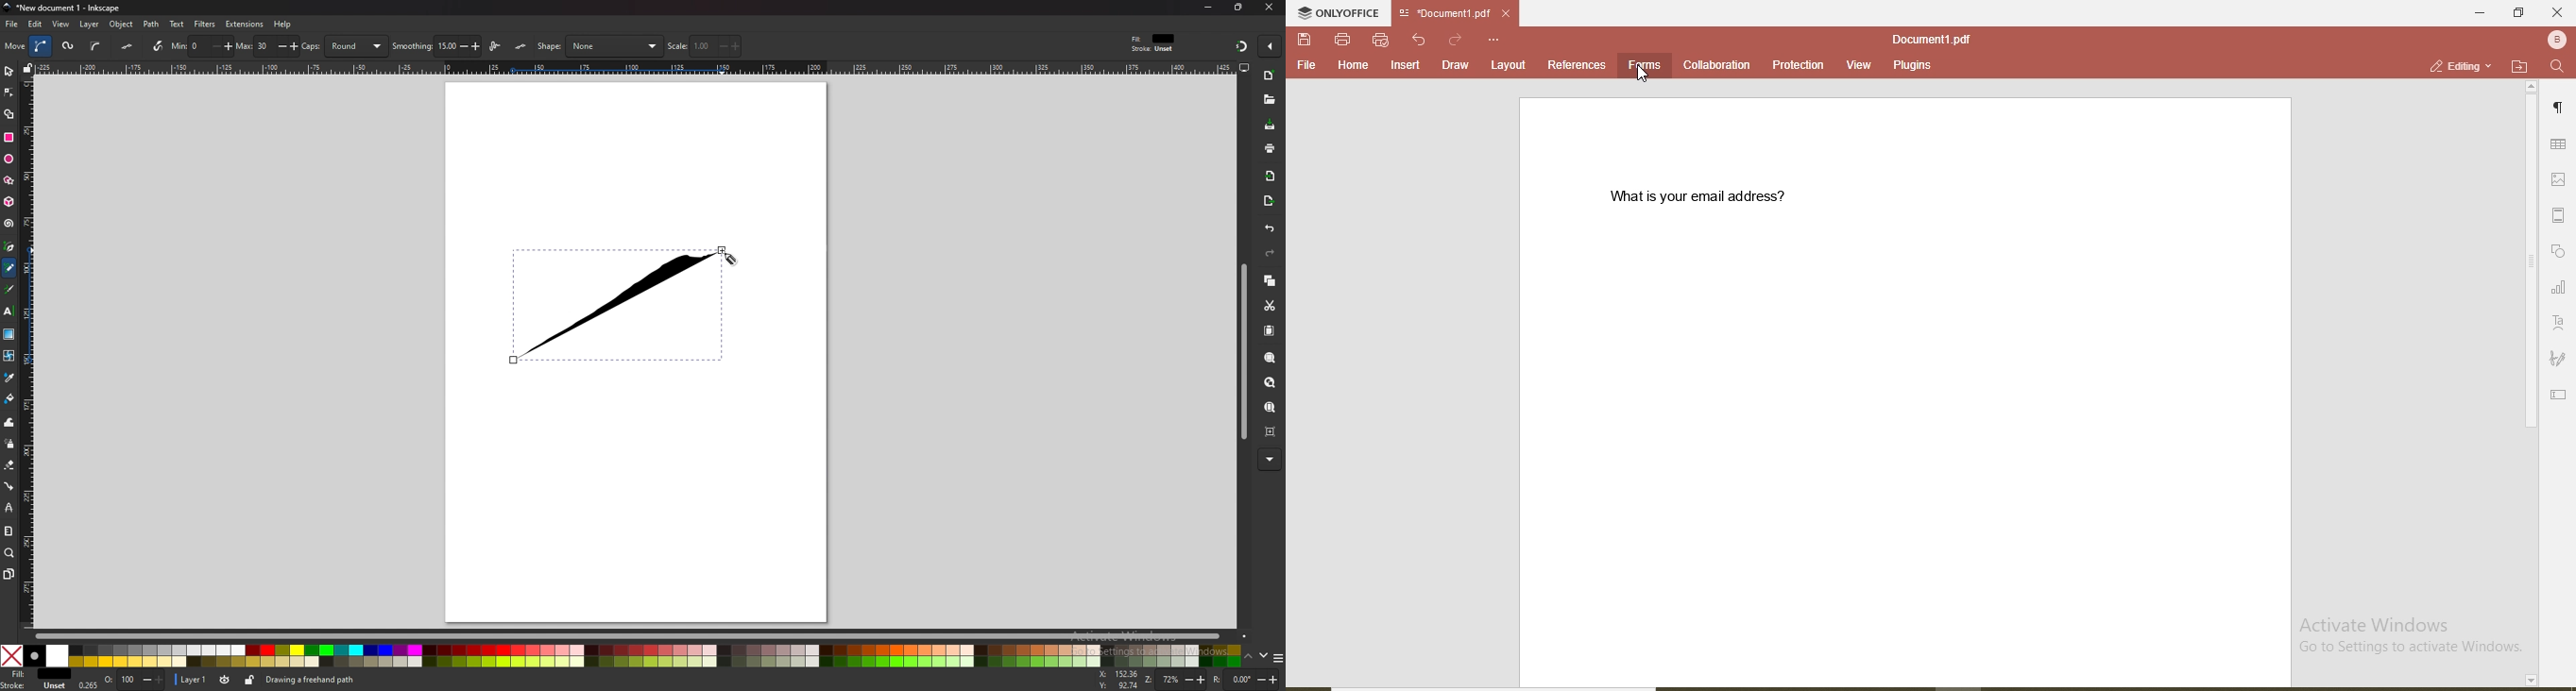 Image resolution: width=2576 pixels, height=700 pixels. What do you see at coordinates (2561, 215) in the screenshot?
I see `margin` at bounding box center [2561, 215].